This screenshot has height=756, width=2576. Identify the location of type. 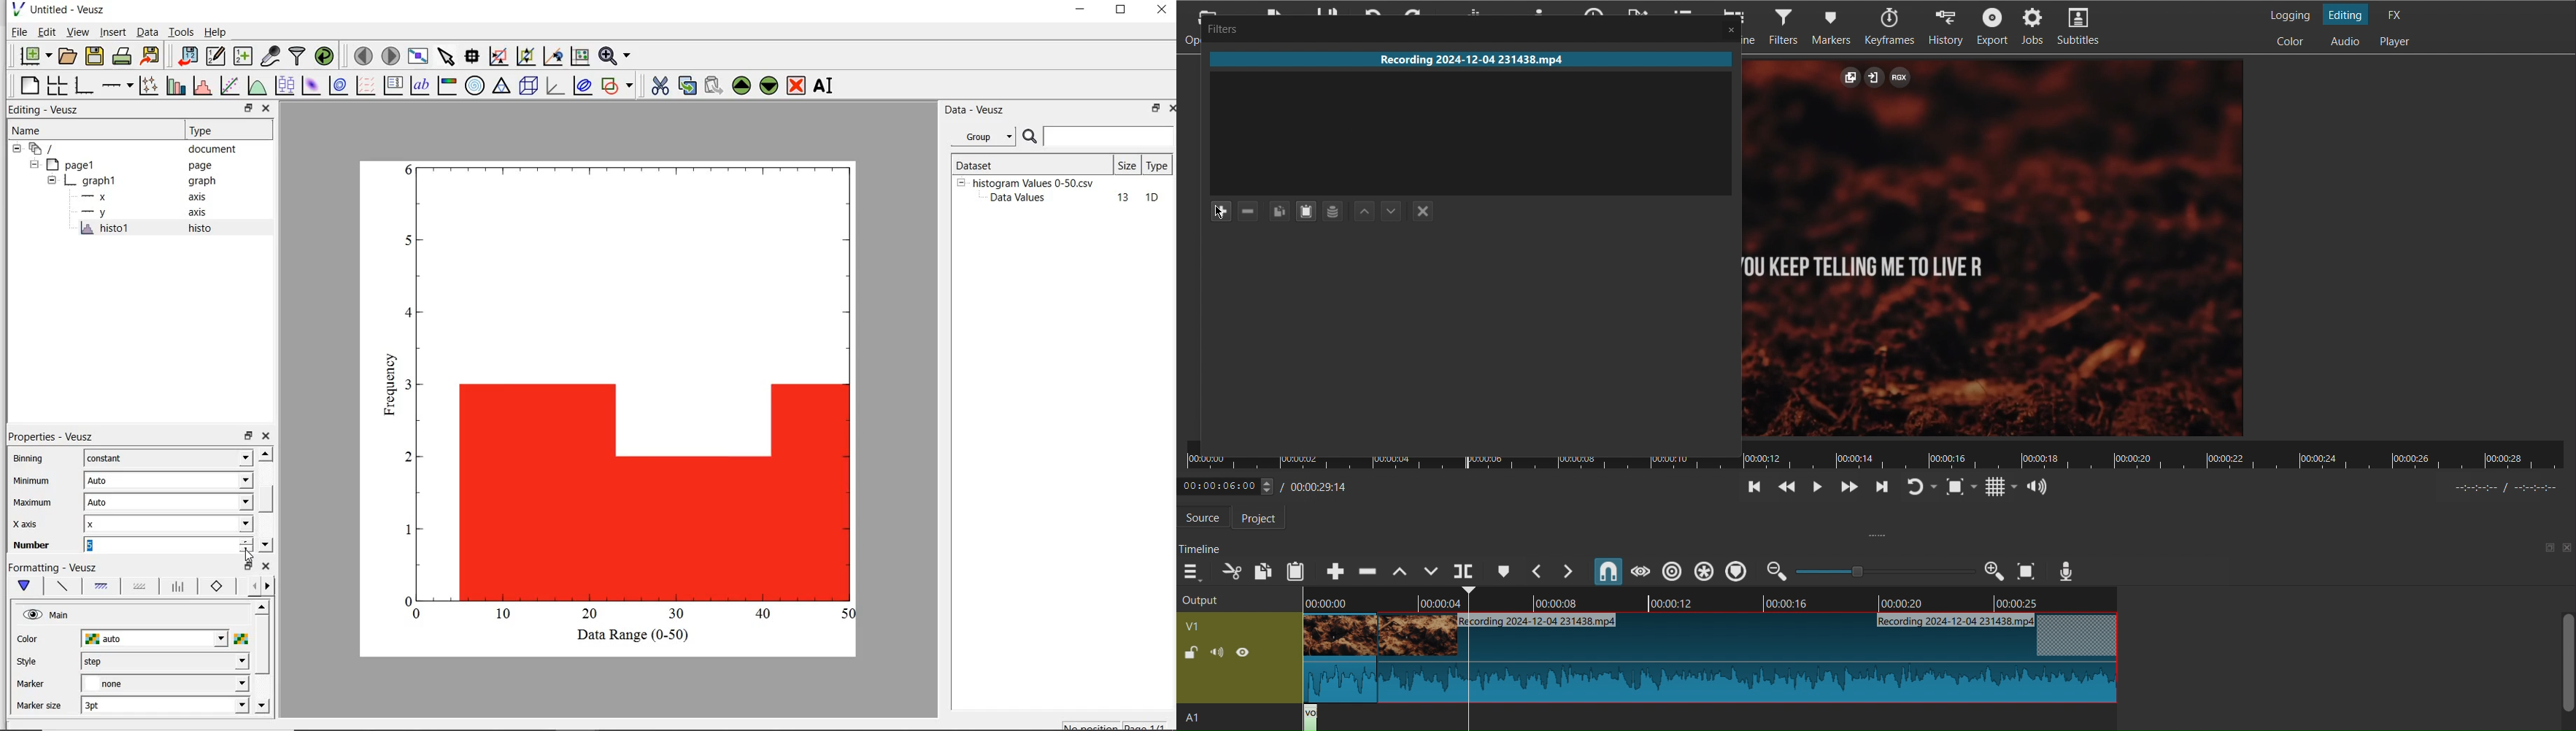
(1158, 165).